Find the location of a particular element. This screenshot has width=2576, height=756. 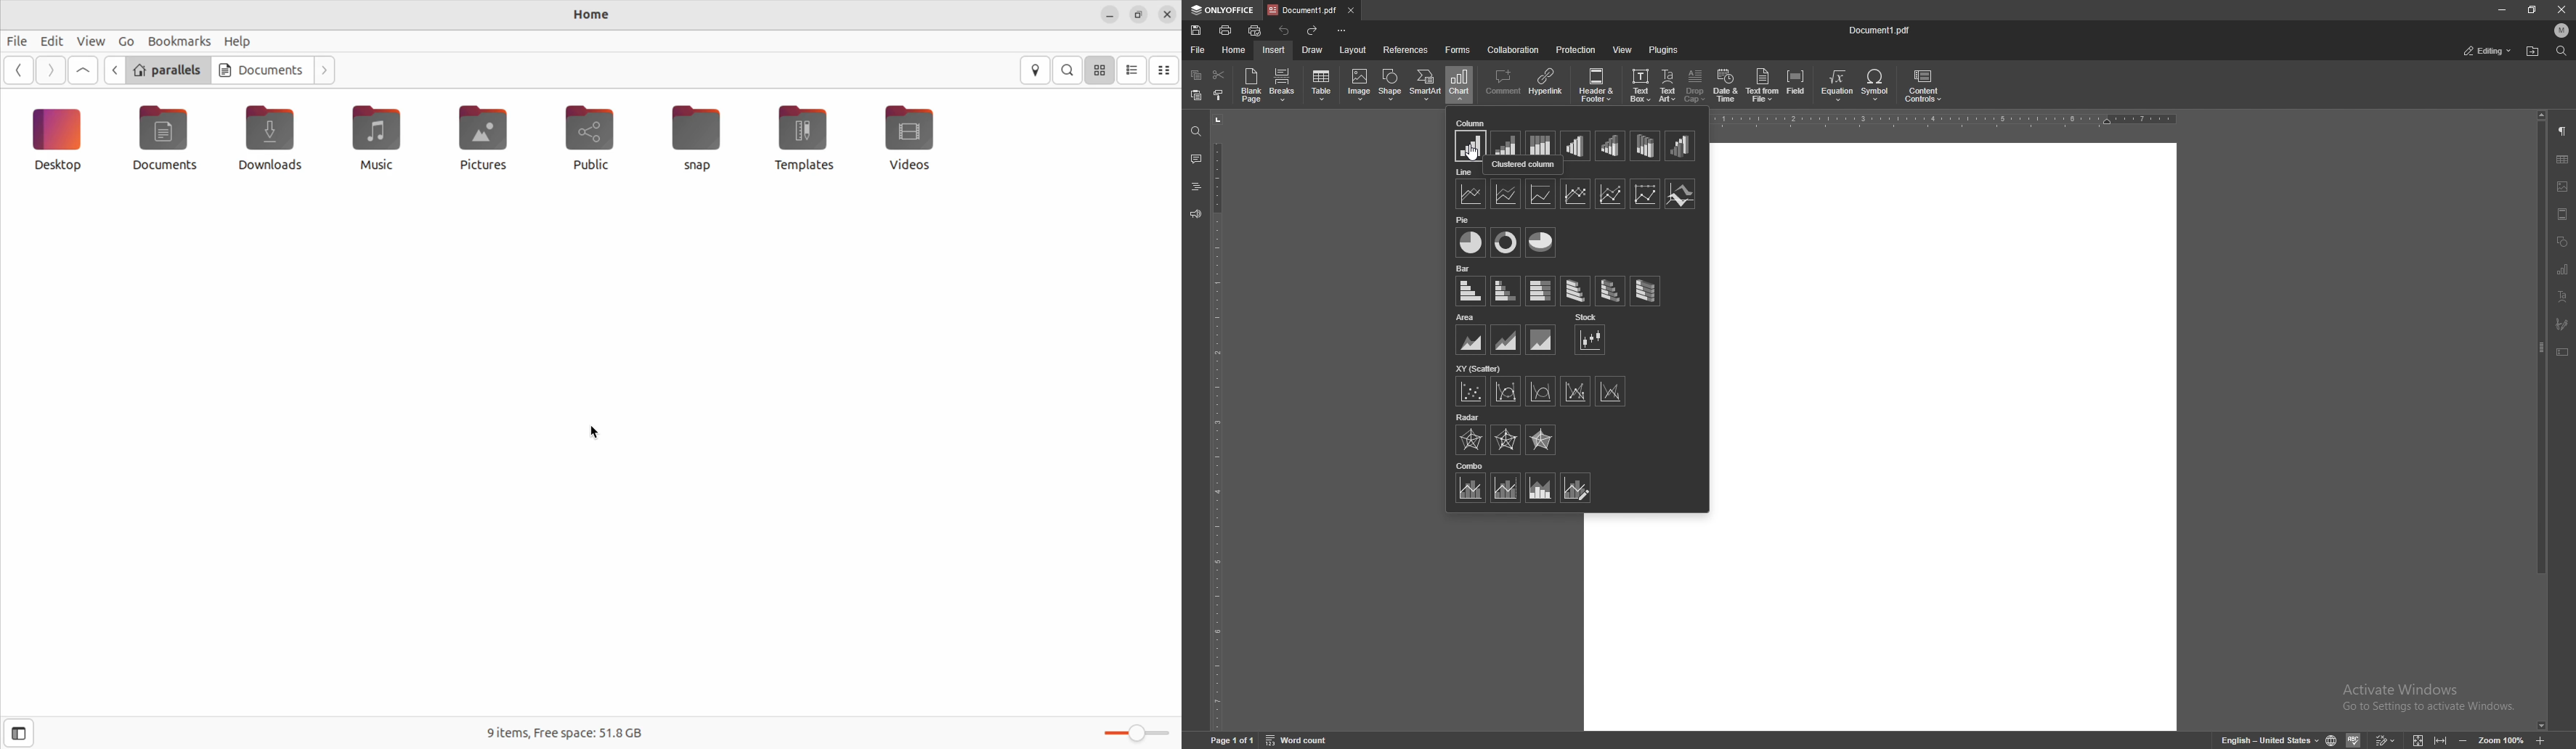

forward is located at coordinates (53, 70).